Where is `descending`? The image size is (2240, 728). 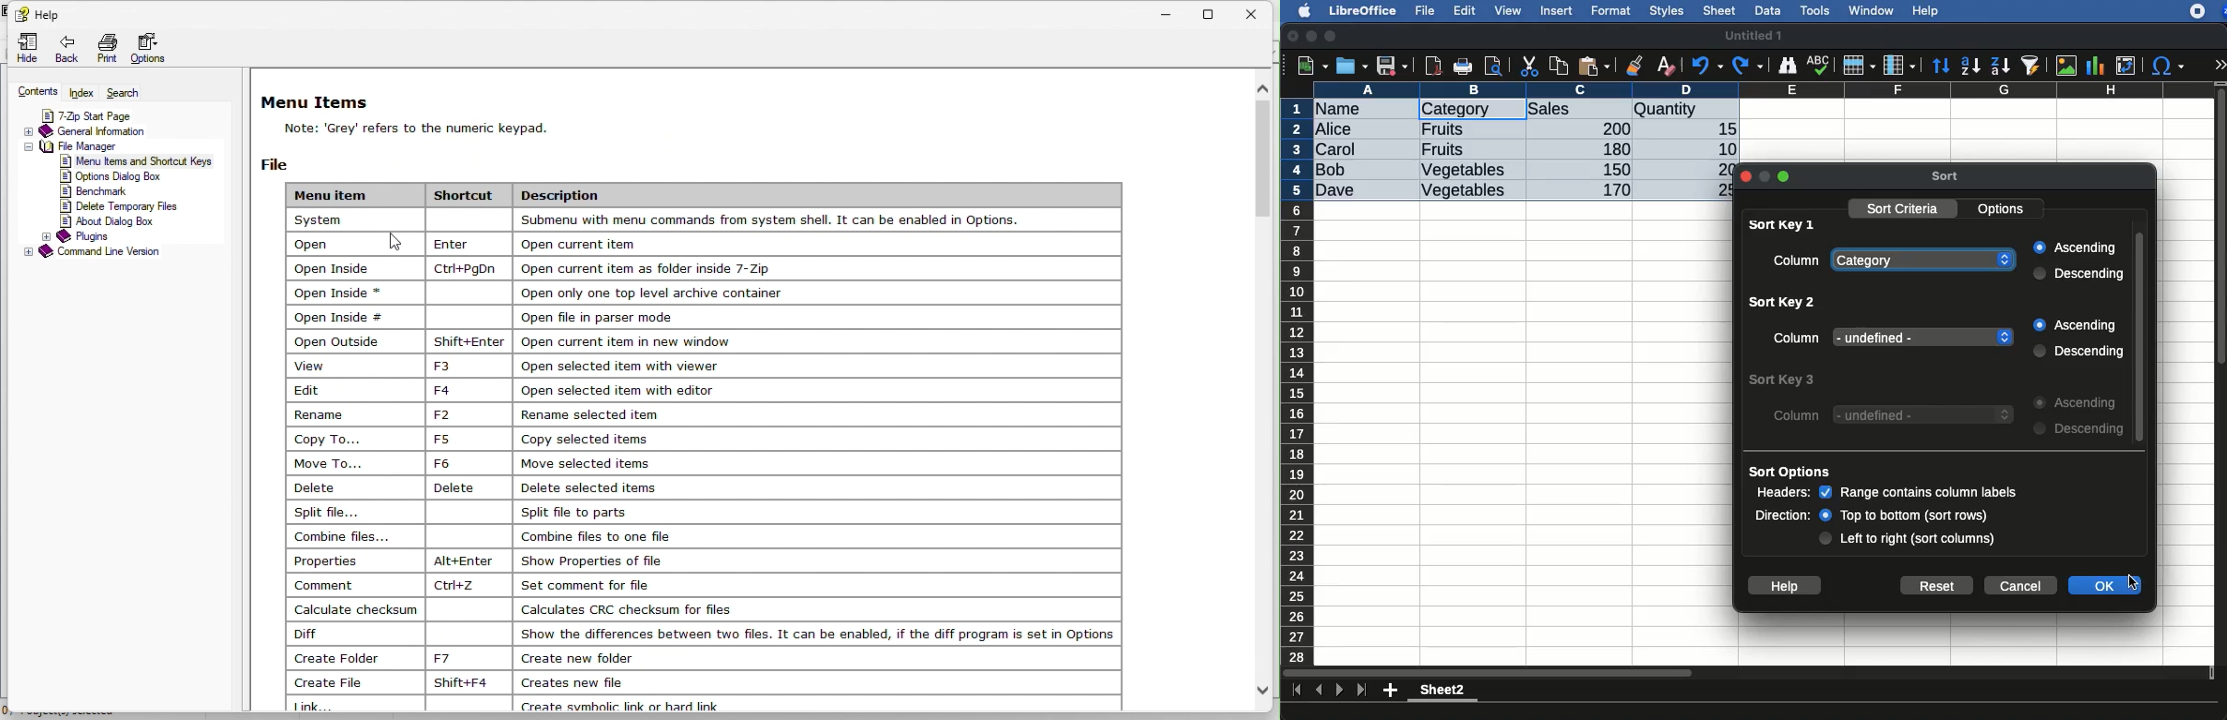
descending is located at coordinates (2076, 351).